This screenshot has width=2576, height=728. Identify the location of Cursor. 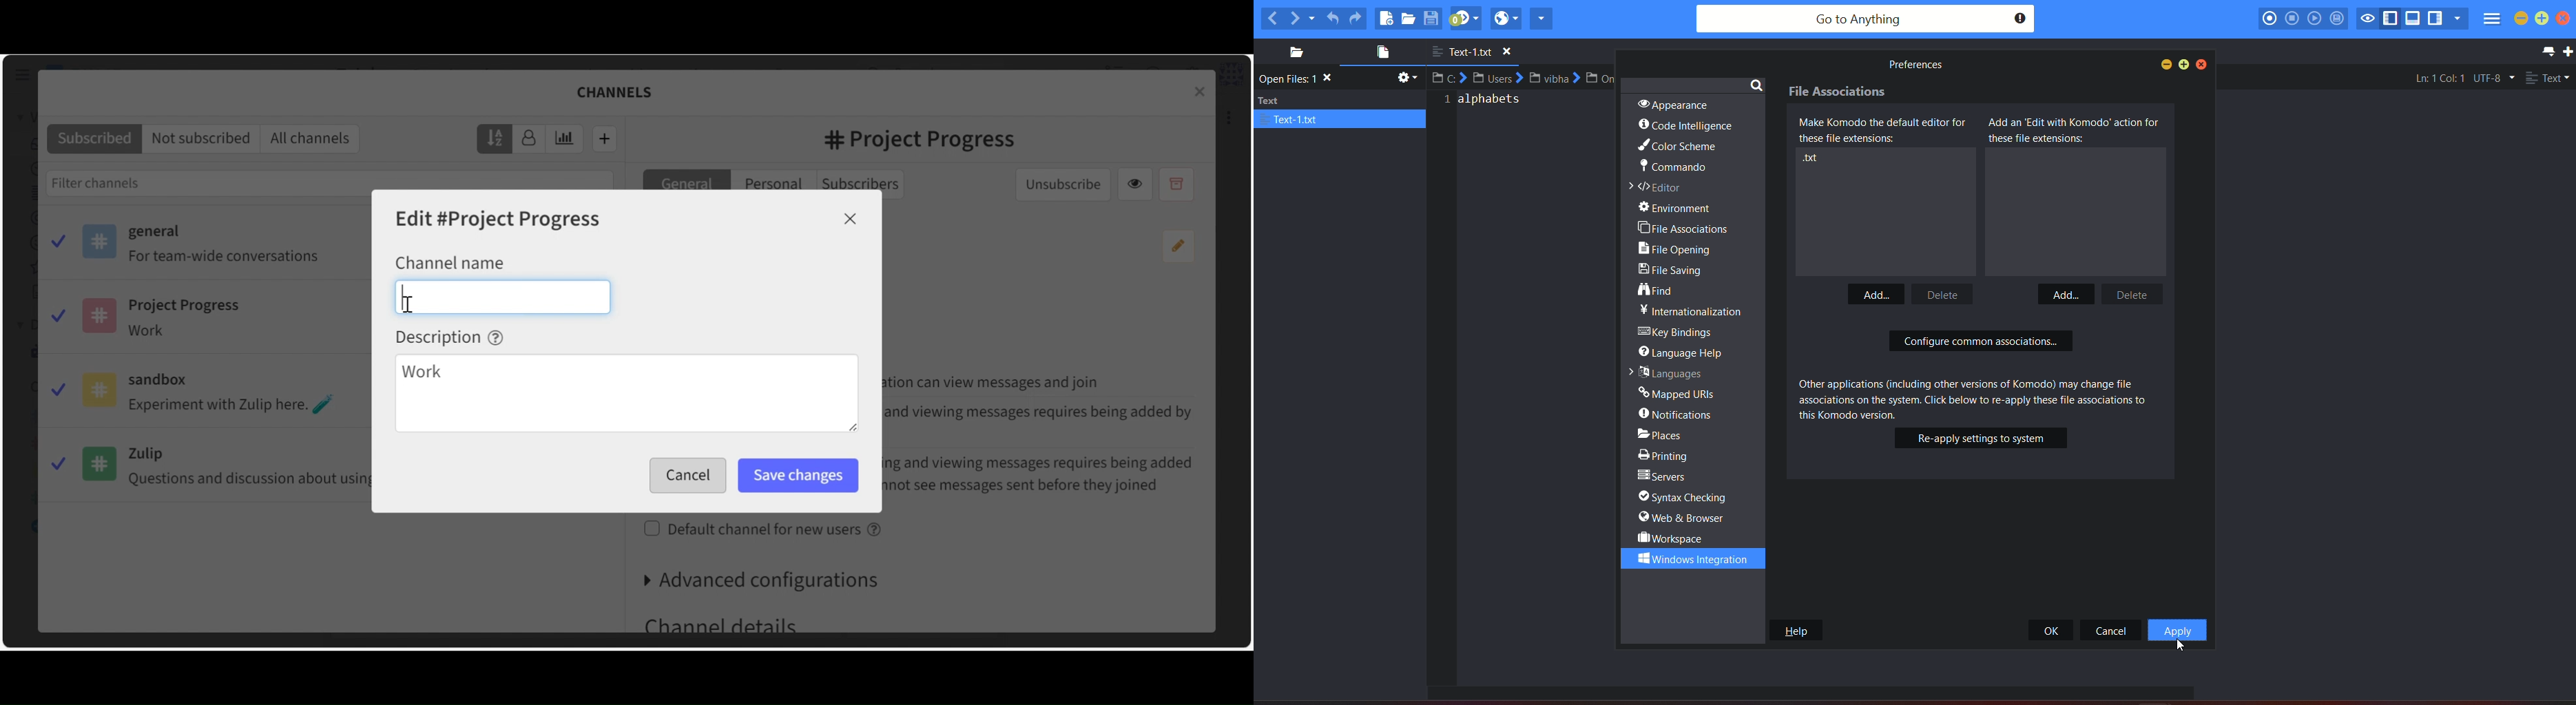
(2180, 645).